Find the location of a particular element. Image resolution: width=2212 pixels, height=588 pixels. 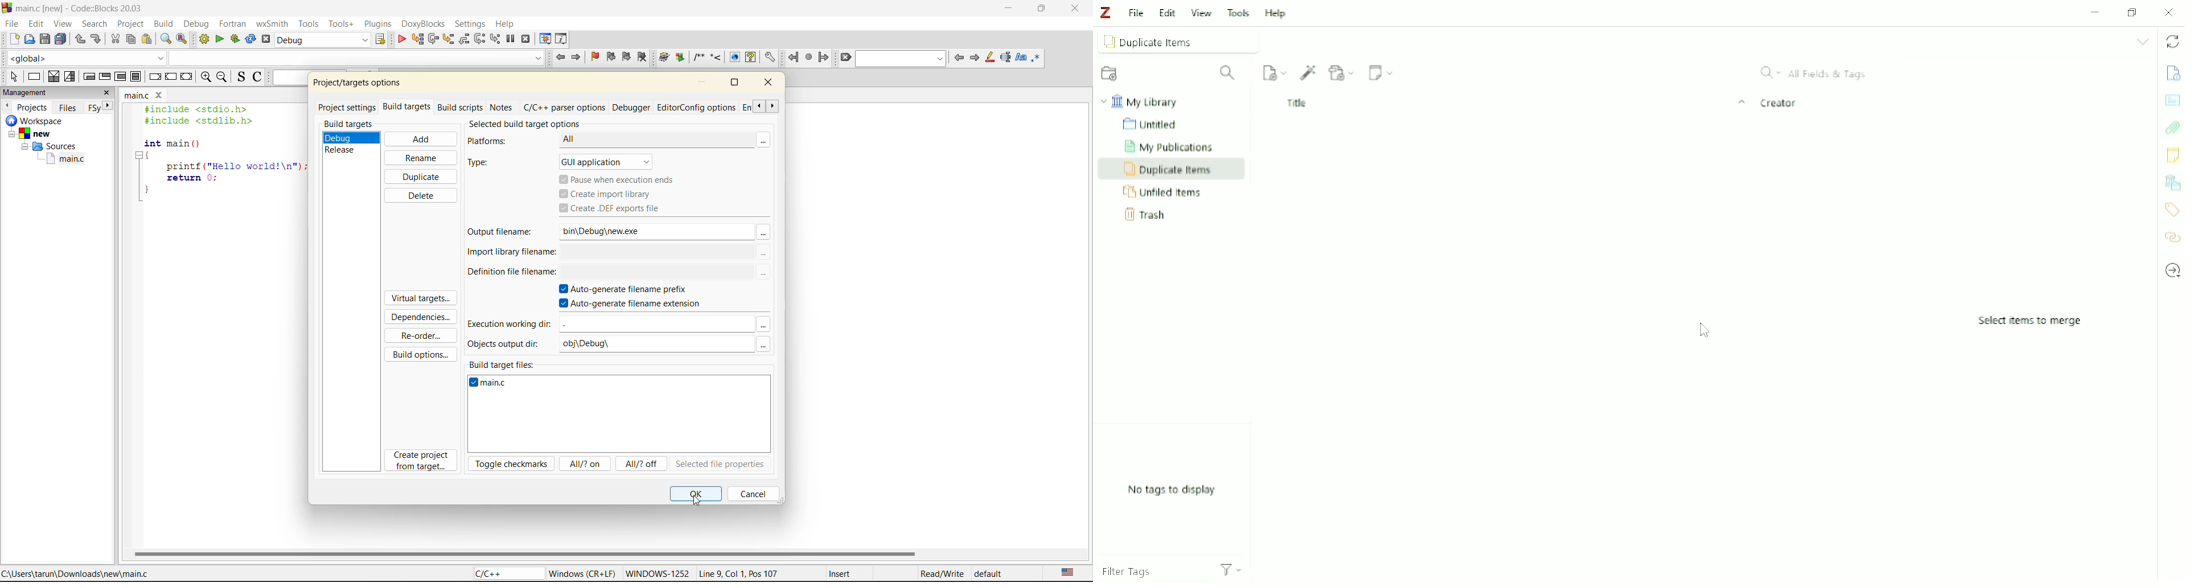

entry condition loop is located at coordinates (88, 77).